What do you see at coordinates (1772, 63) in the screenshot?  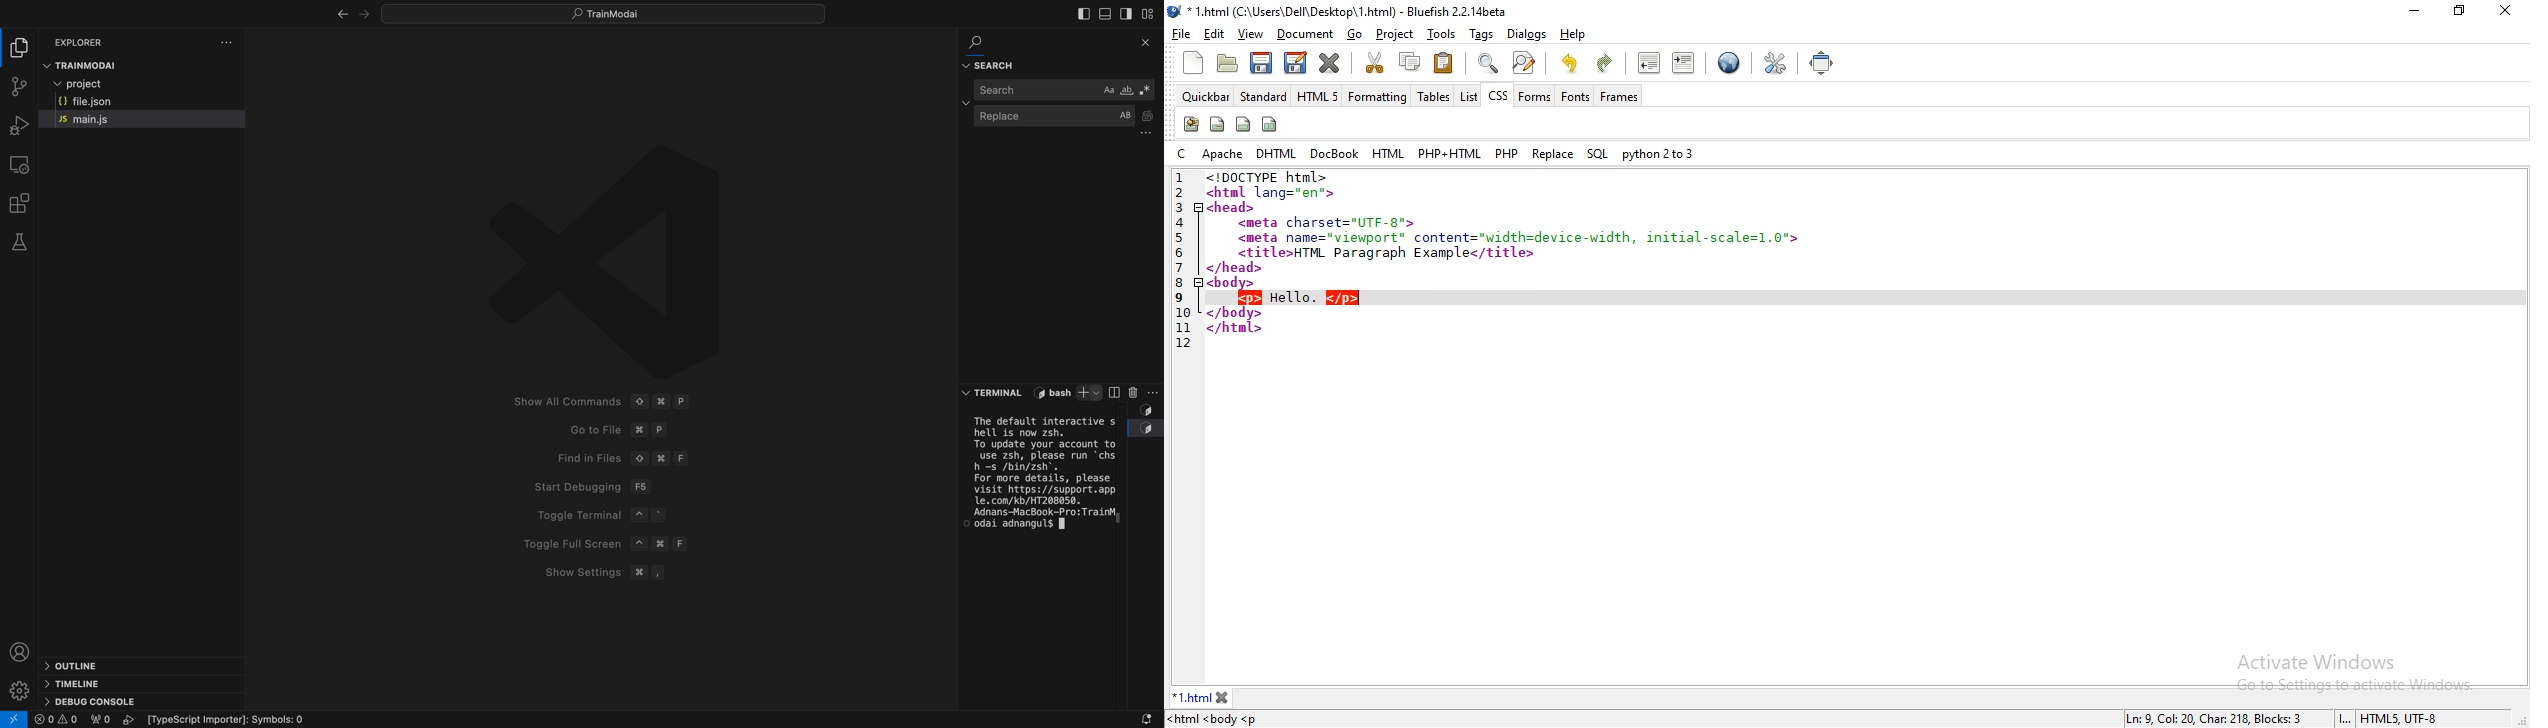 I see `edit preferences` at bounding box center [1772, 63].